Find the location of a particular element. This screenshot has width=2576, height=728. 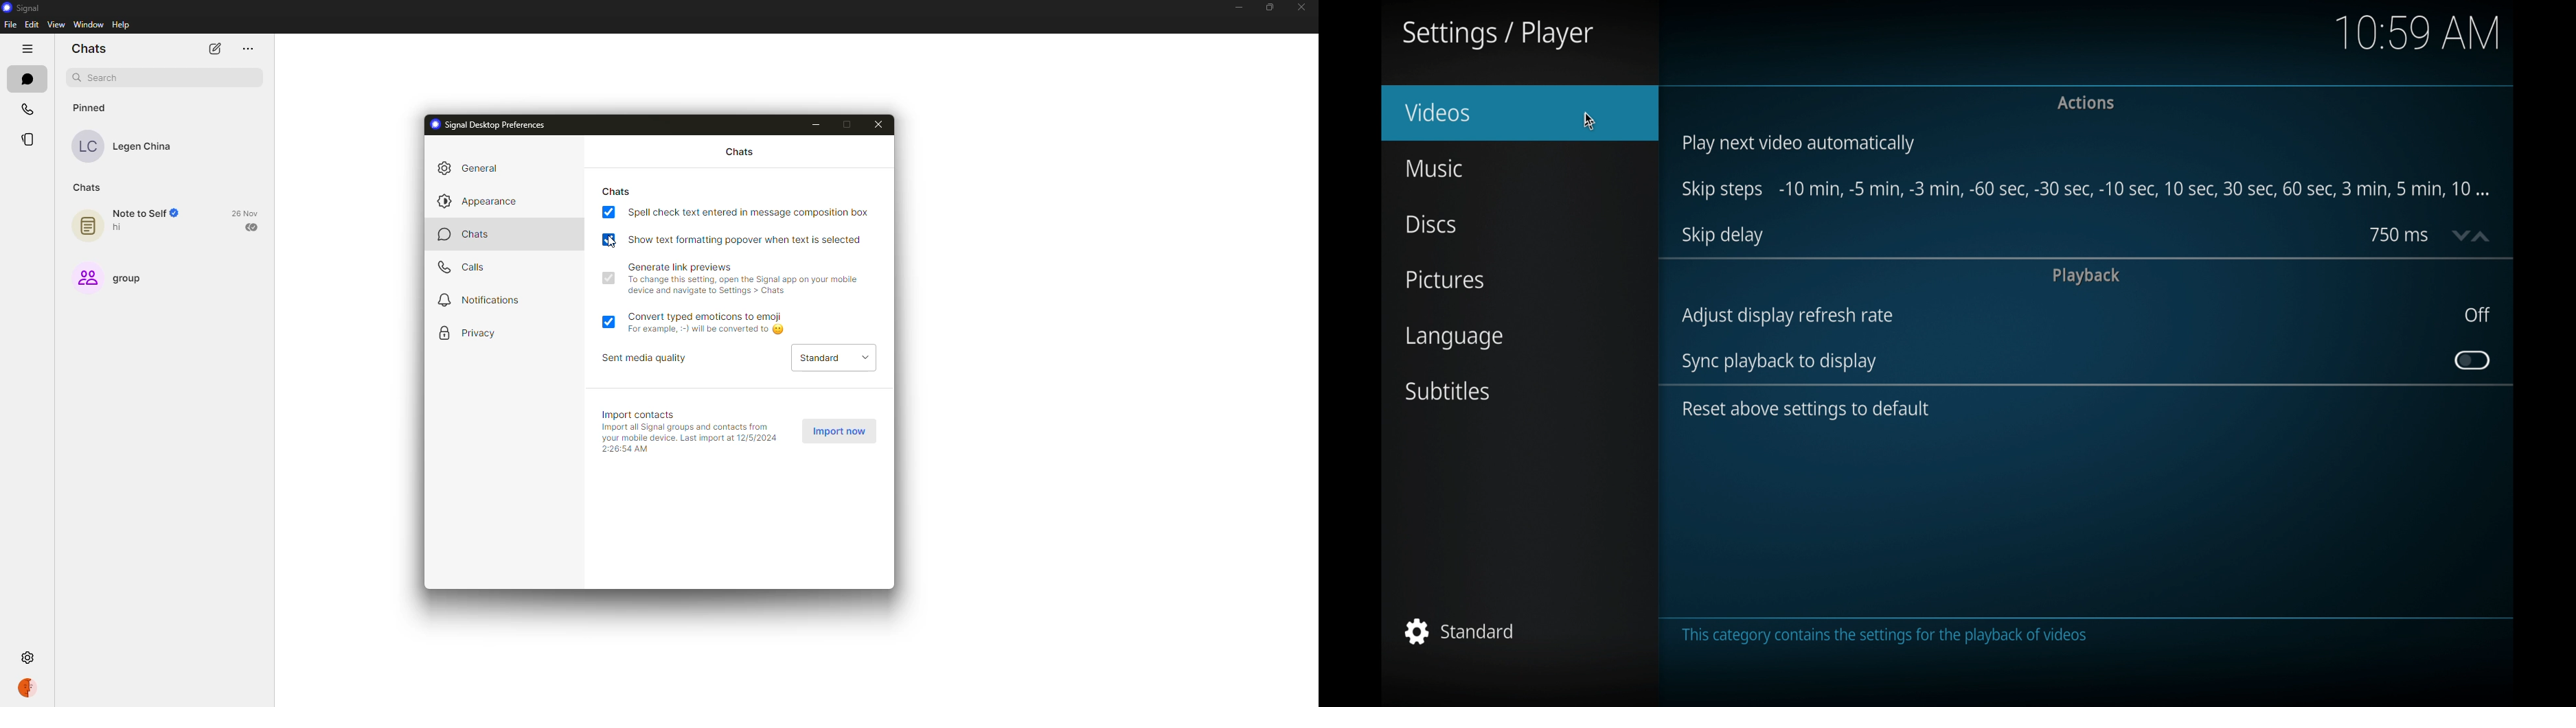

actions is located at coordinates (2086, 103).